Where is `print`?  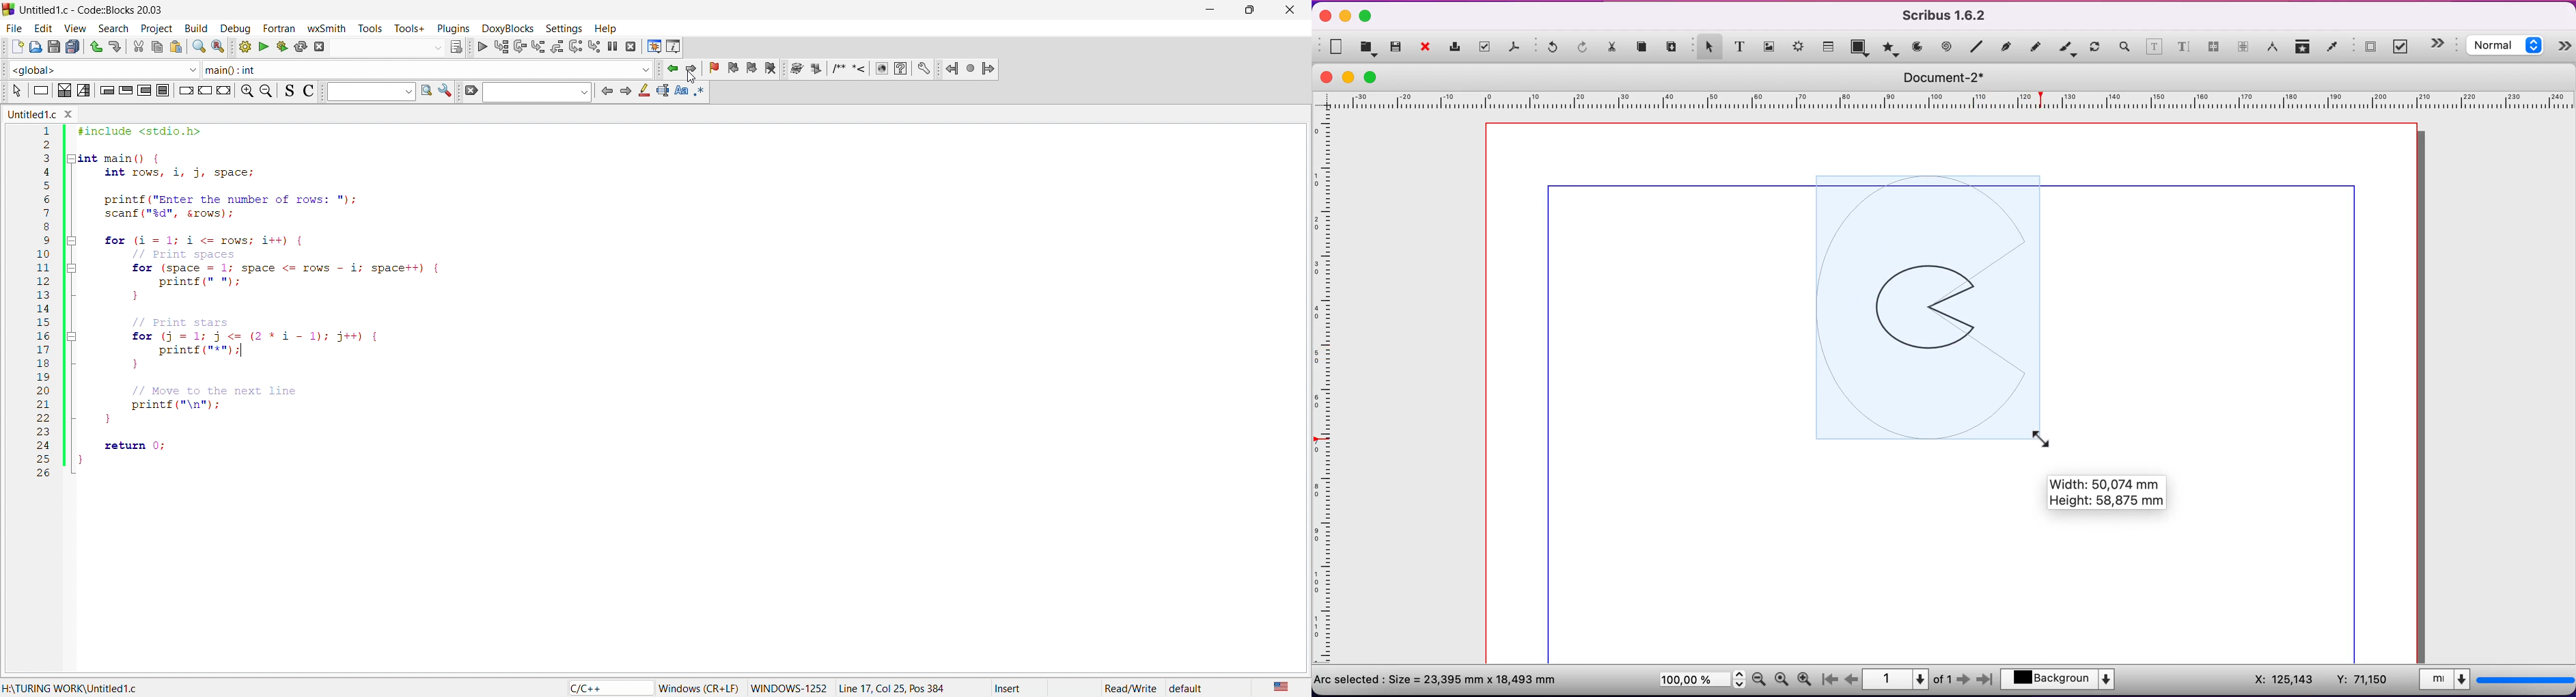 print is located at coordinates (1457, 47).